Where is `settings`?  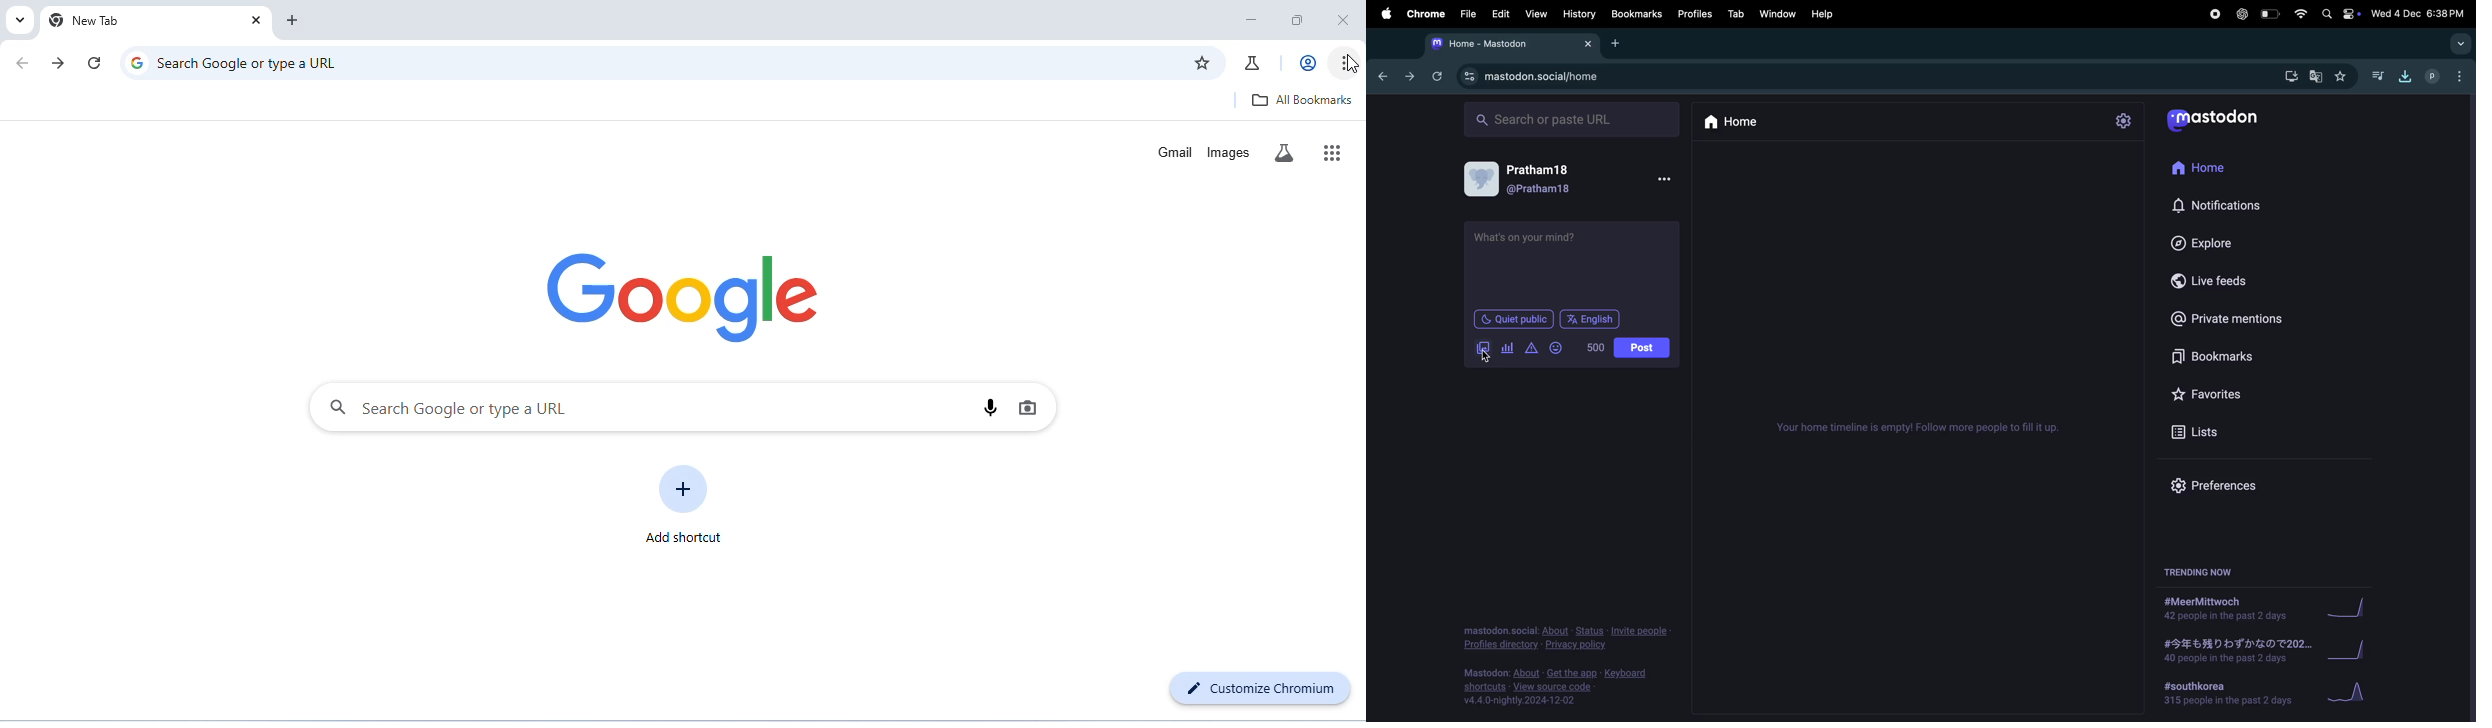 settings is located at coordinates (2121, 120).